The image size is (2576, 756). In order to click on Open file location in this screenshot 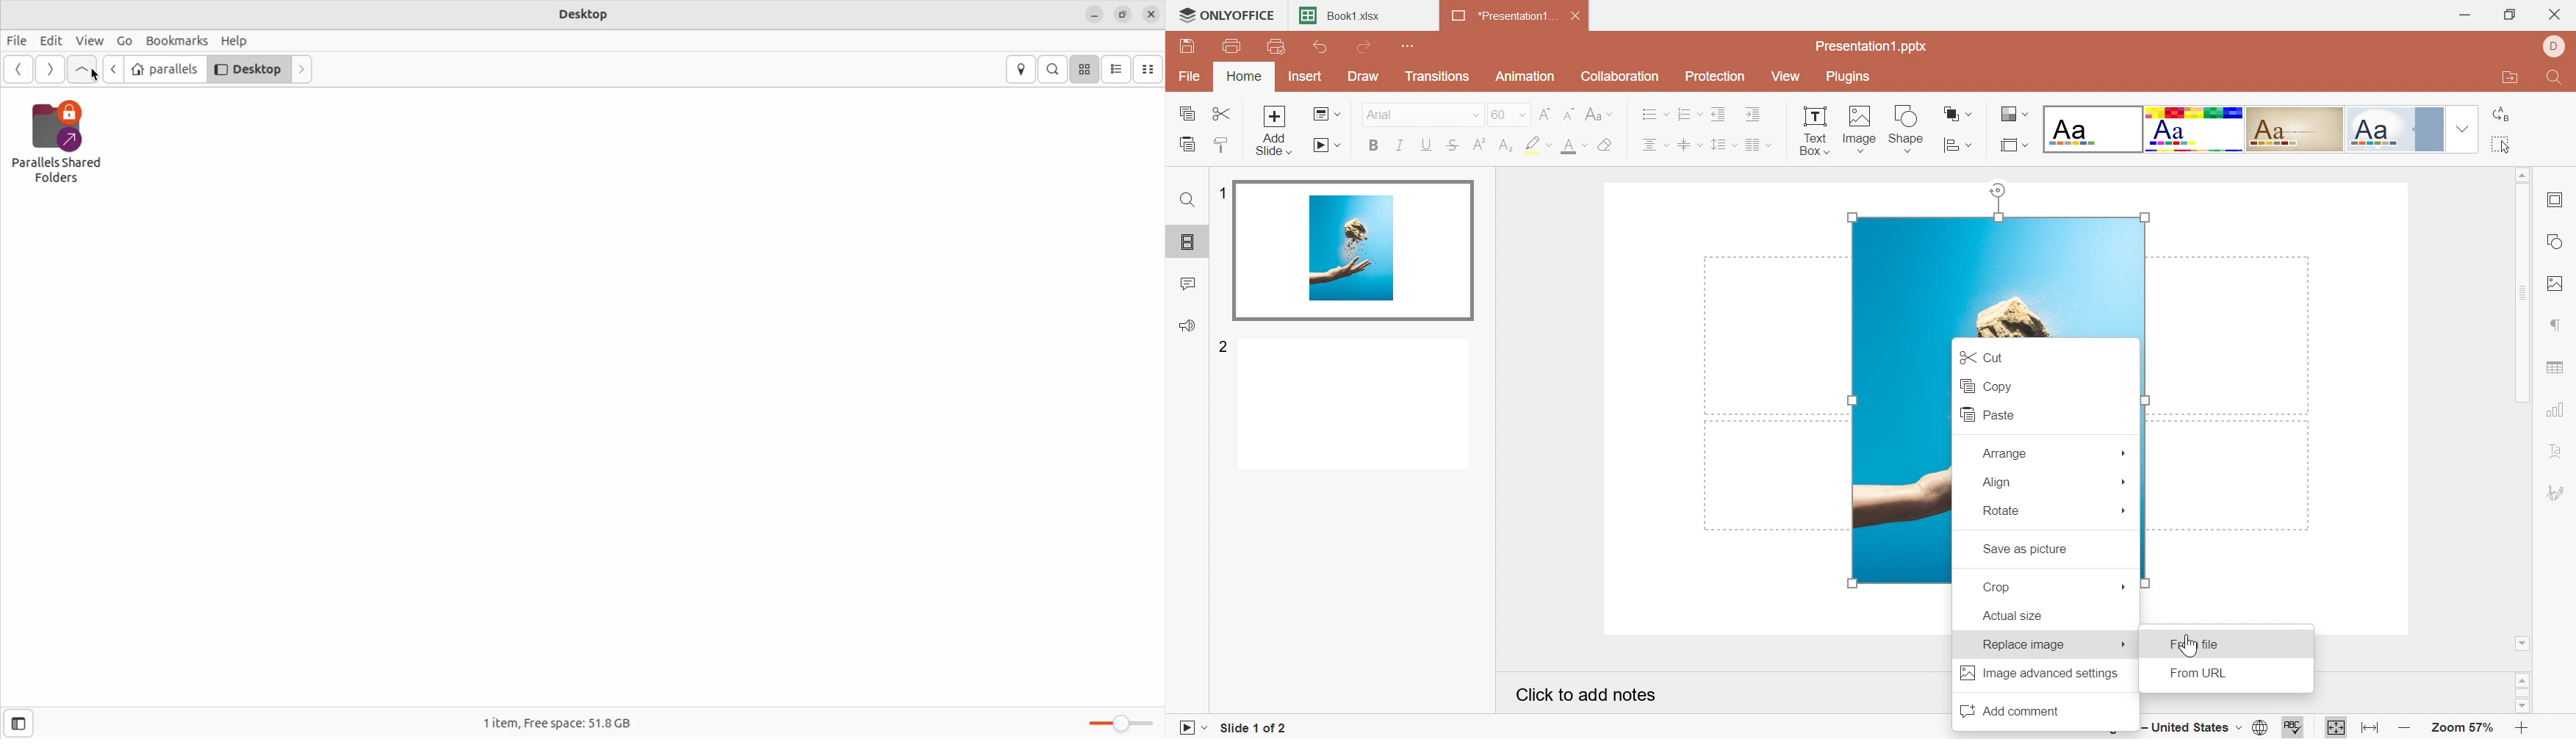, I will do `click(2508, 80)`.